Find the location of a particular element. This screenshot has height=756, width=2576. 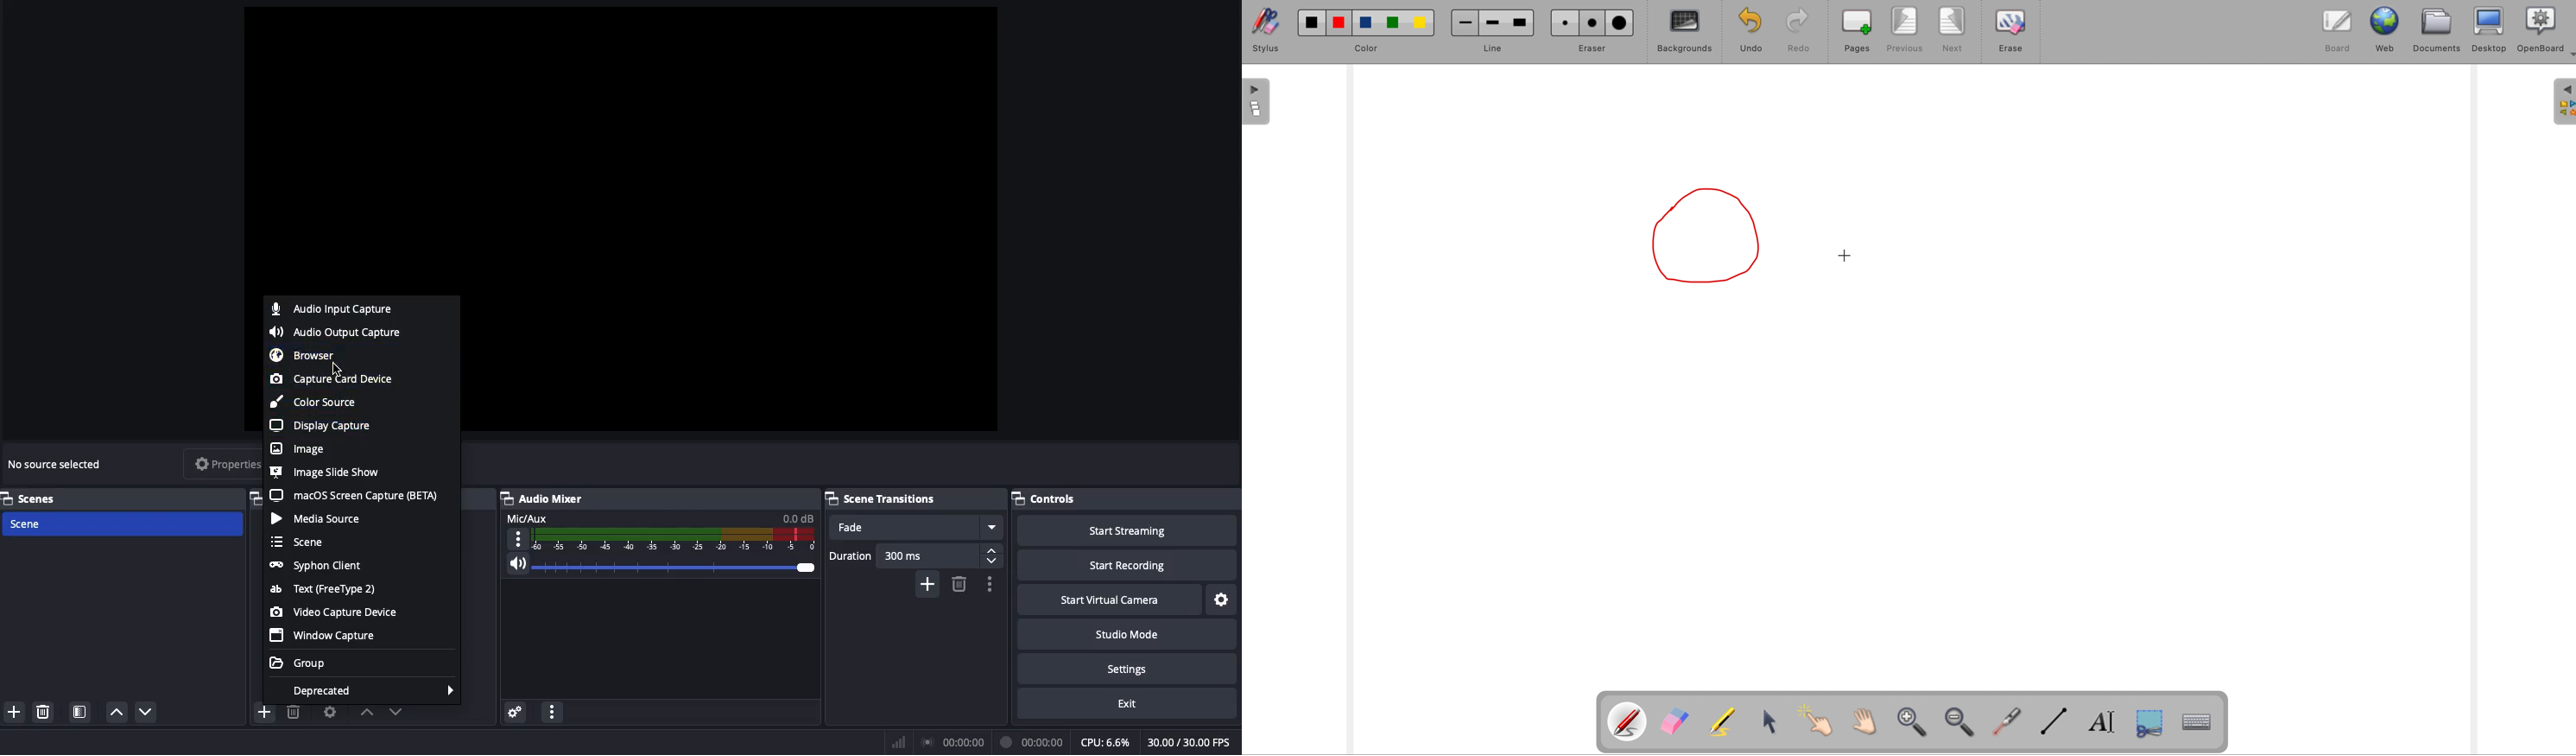

Options is located at coordinates (991, 584).